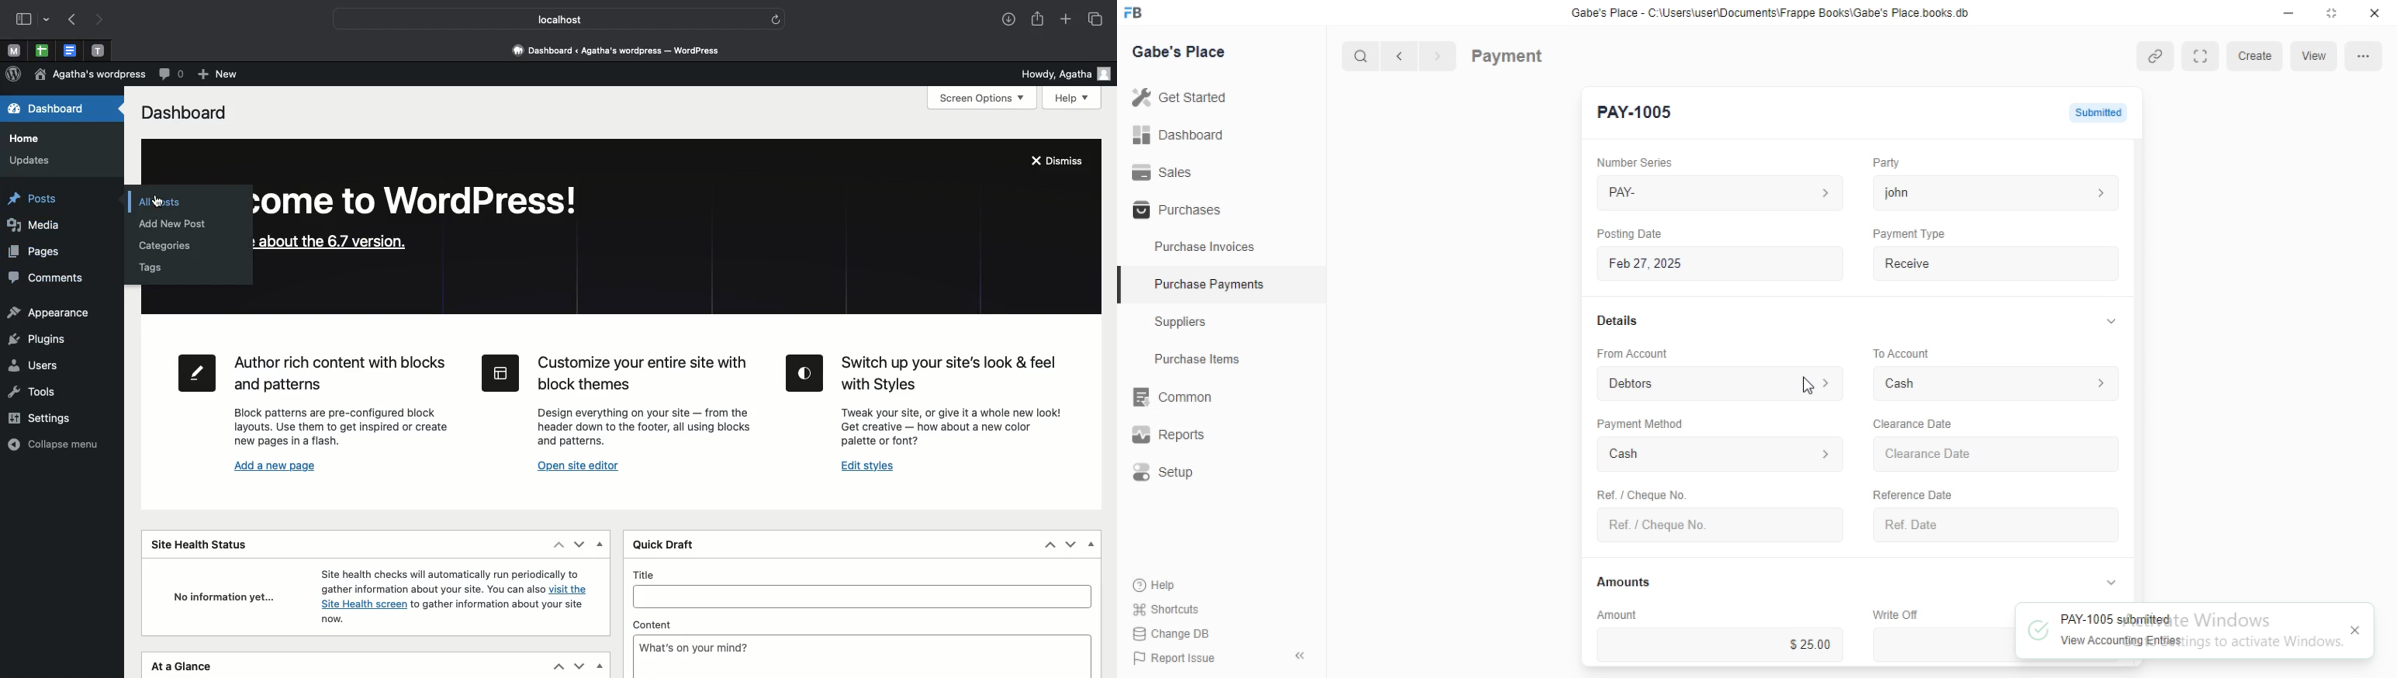  I want to click on Ref. / Cheque No., so click(1719, 525).